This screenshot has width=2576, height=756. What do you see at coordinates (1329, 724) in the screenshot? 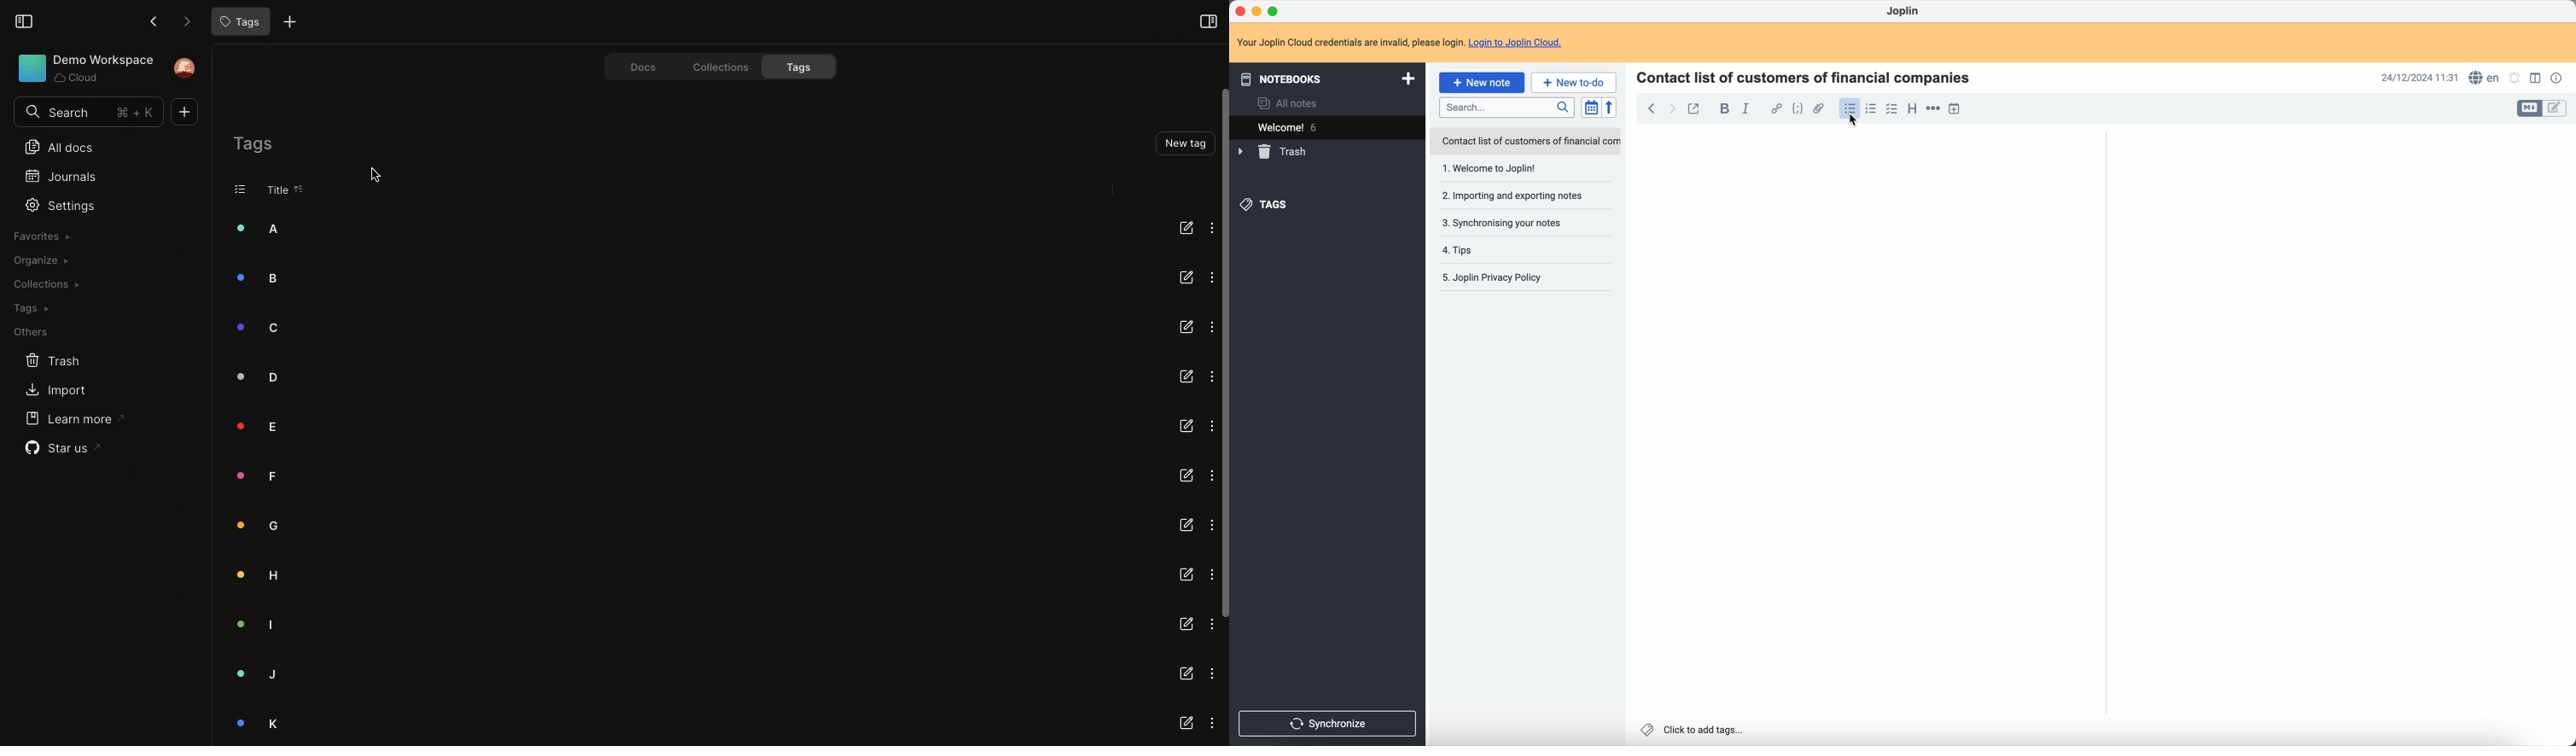
I see `synchronize` at bounding box center [1329, 724].